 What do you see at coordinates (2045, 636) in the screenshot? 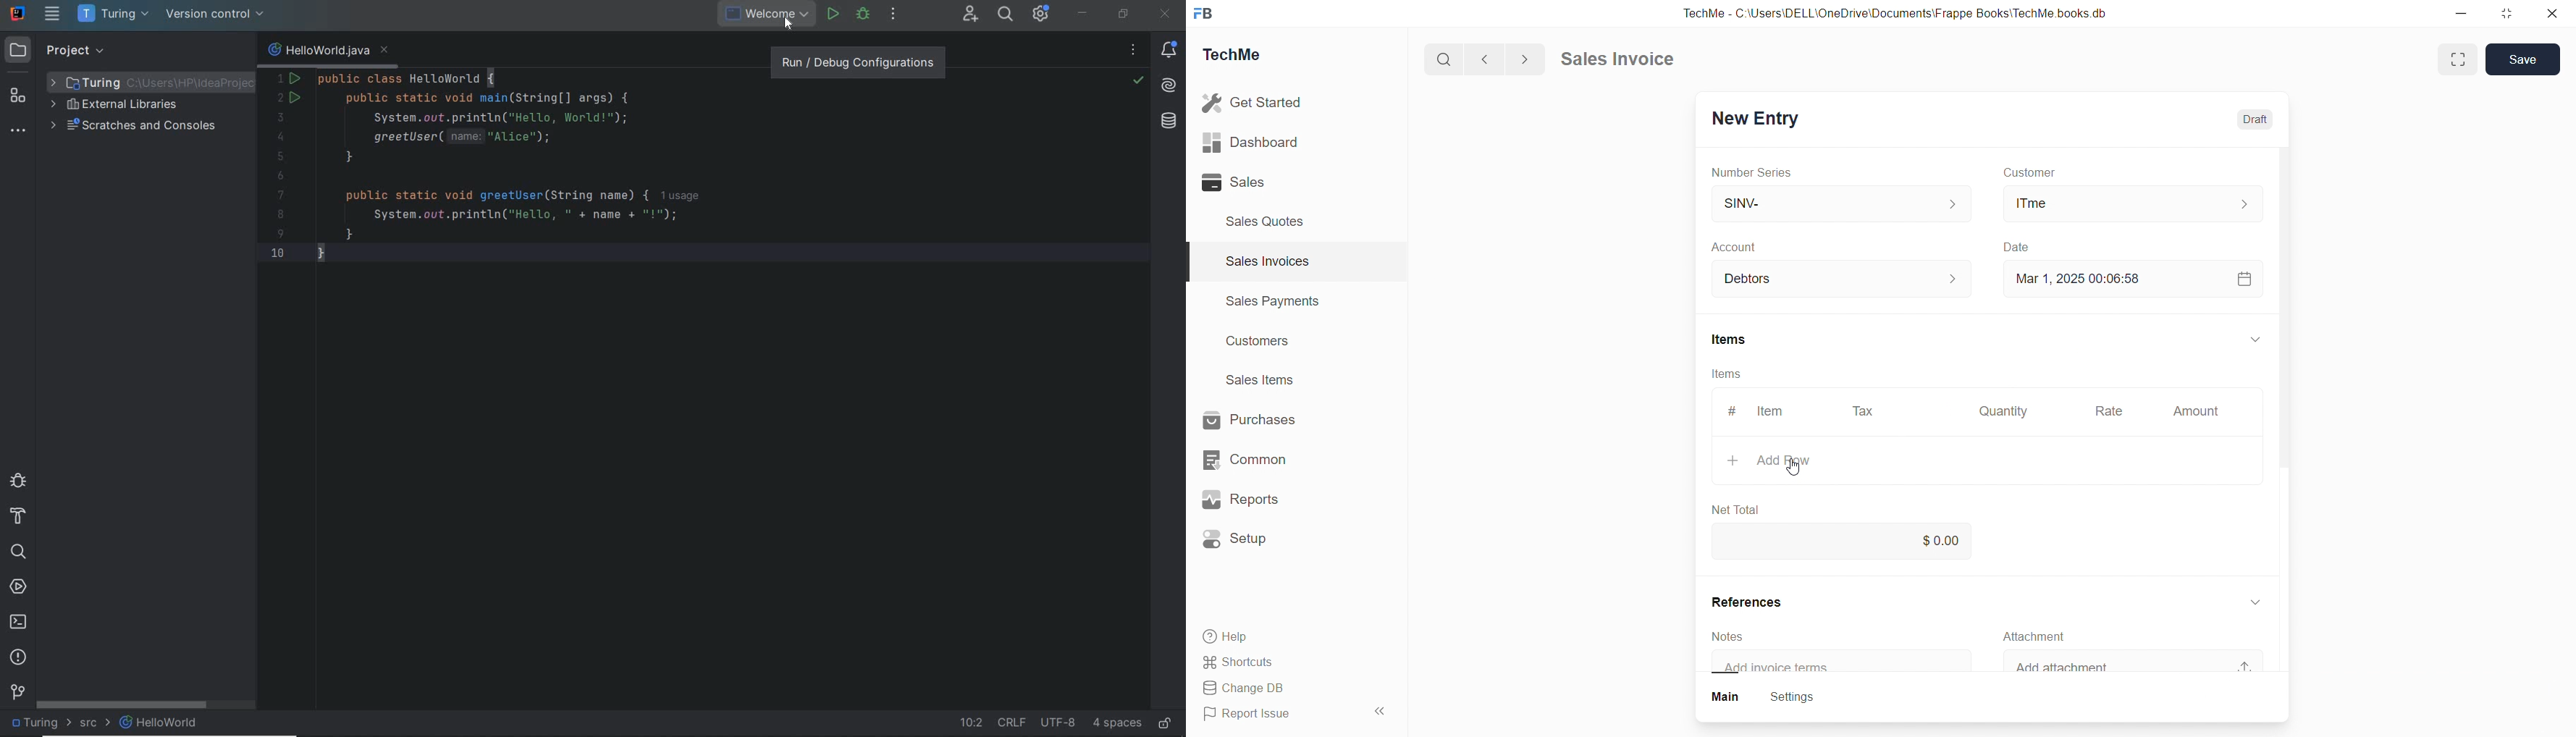
I see `Attachment` at bounding box center [2045, 636].